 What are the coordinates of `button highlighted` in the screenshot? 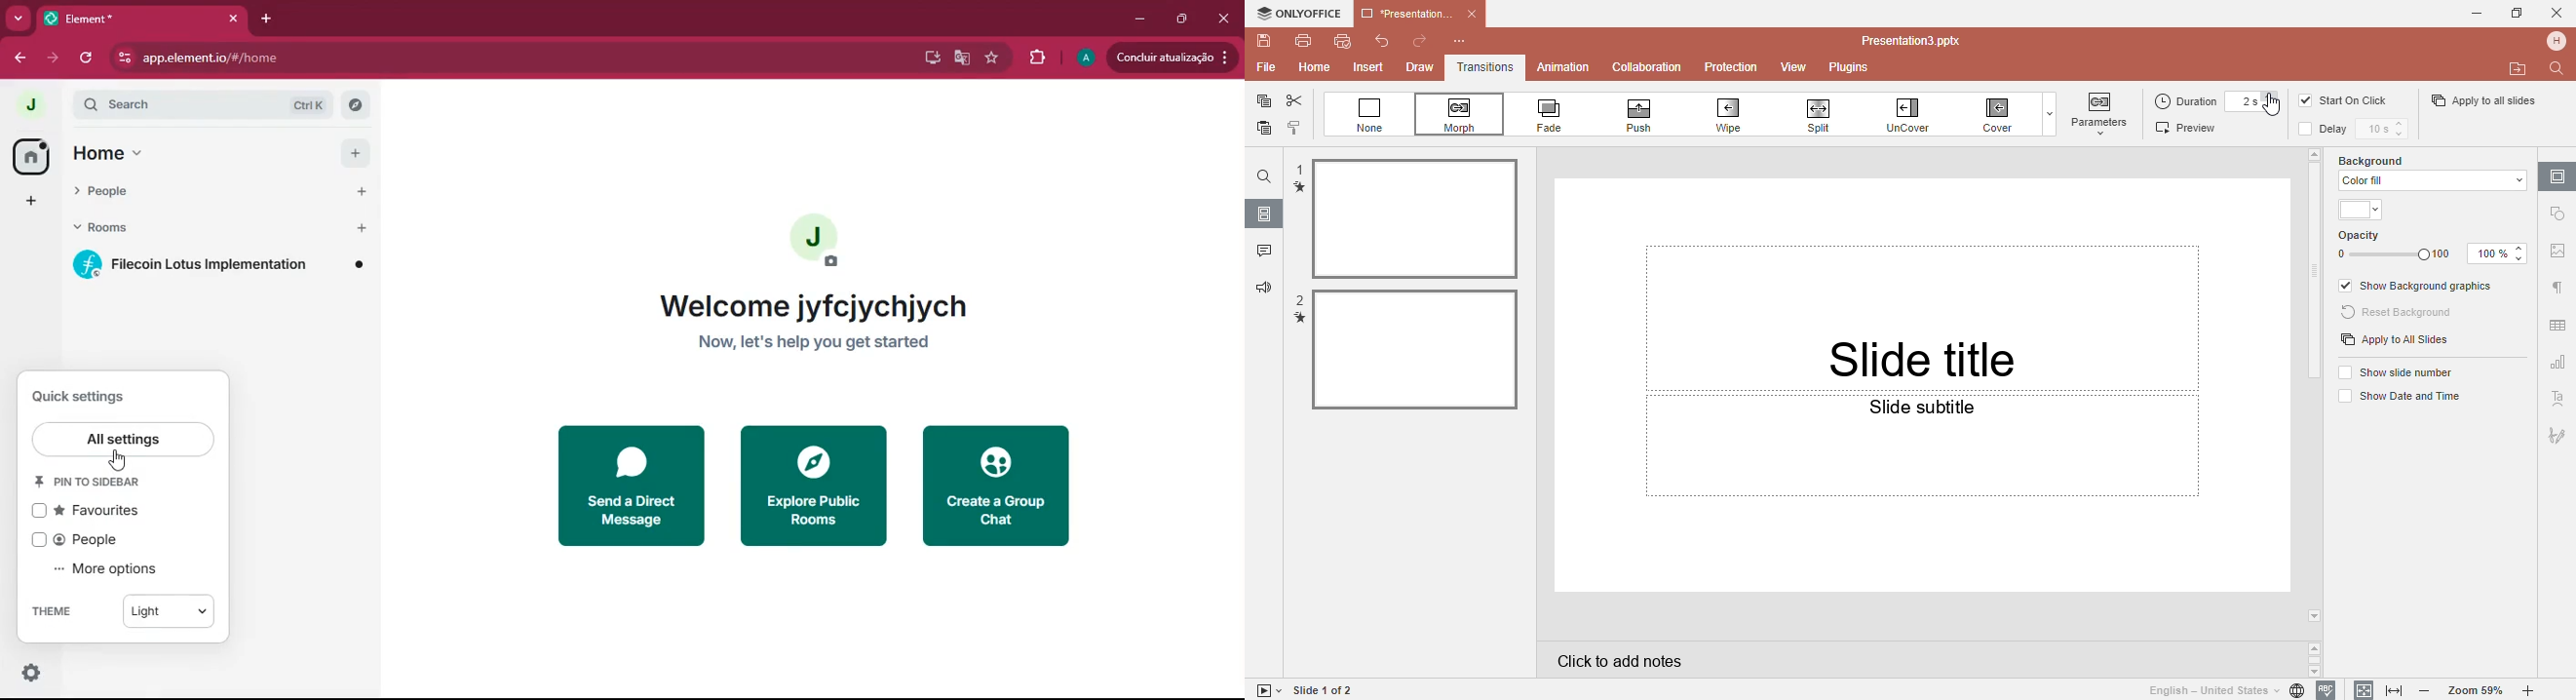 It's located at (2100, 113).